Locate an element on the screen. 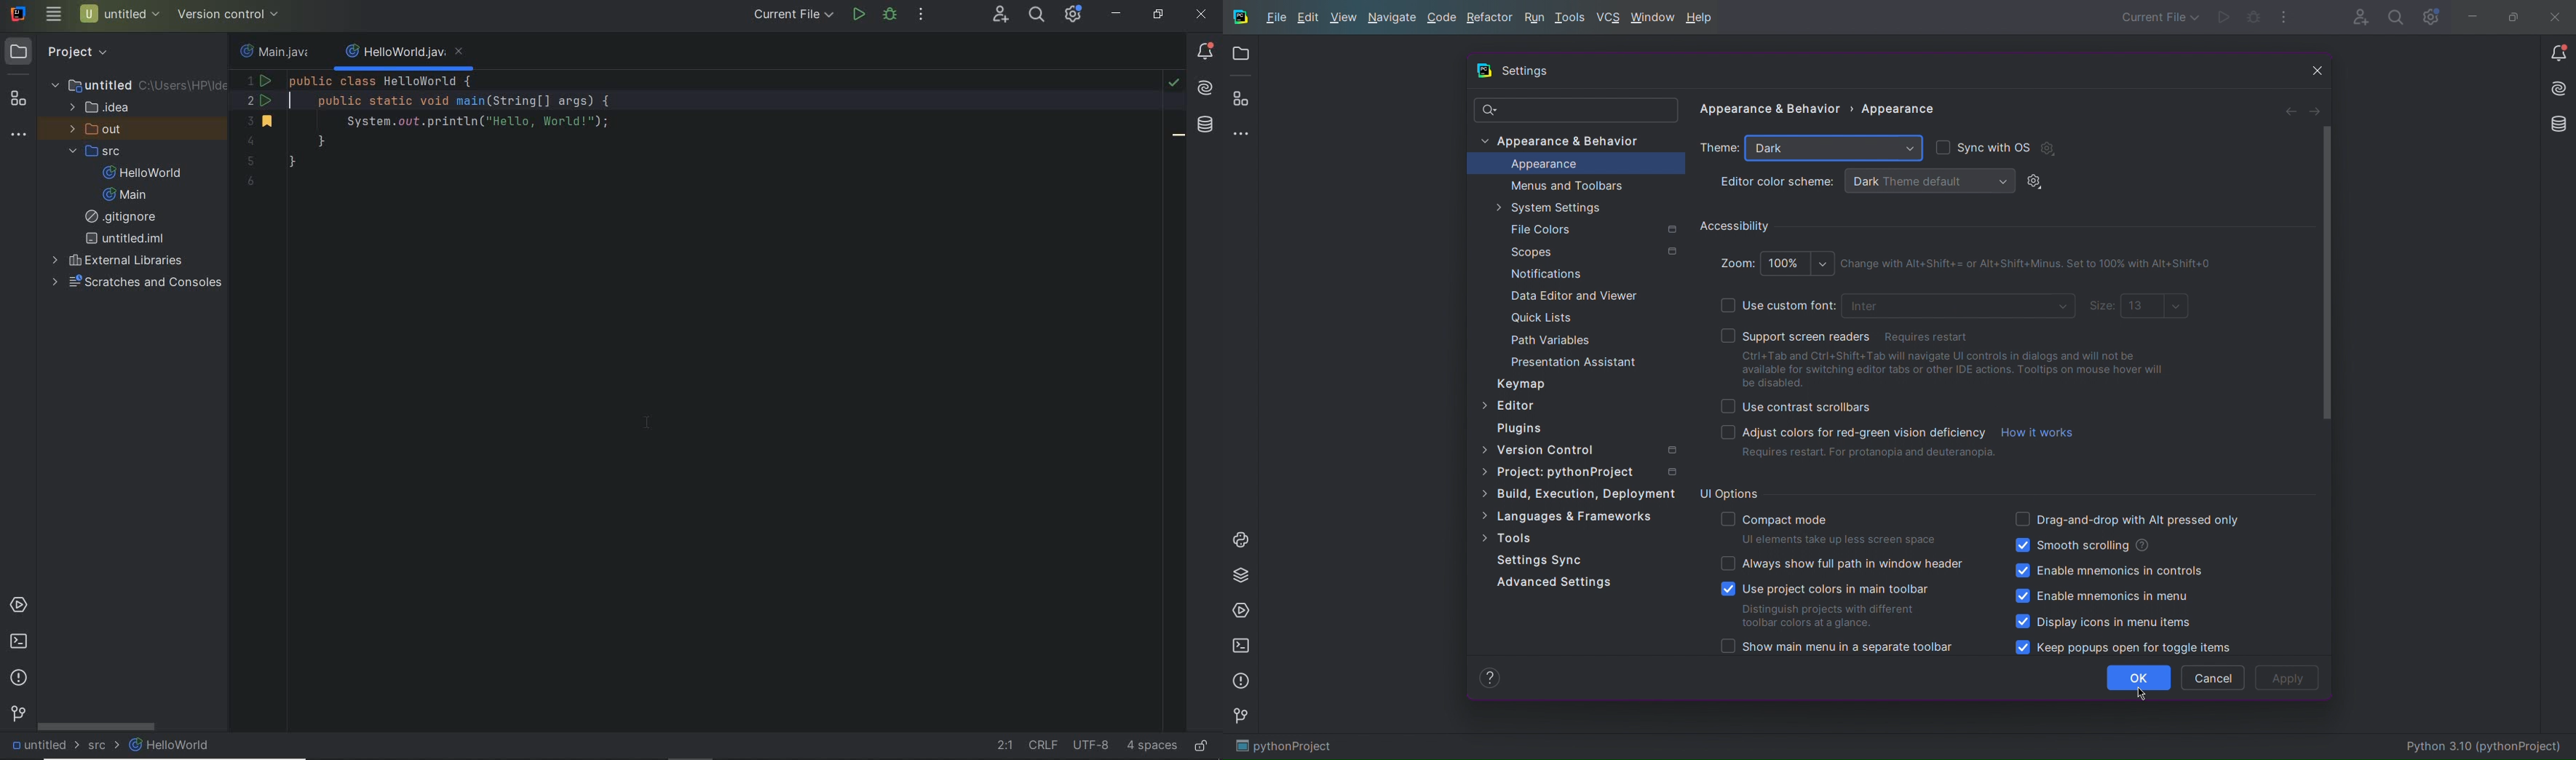 The image size is (2576, 784). Navigate is located at coordinates (1393, 17).